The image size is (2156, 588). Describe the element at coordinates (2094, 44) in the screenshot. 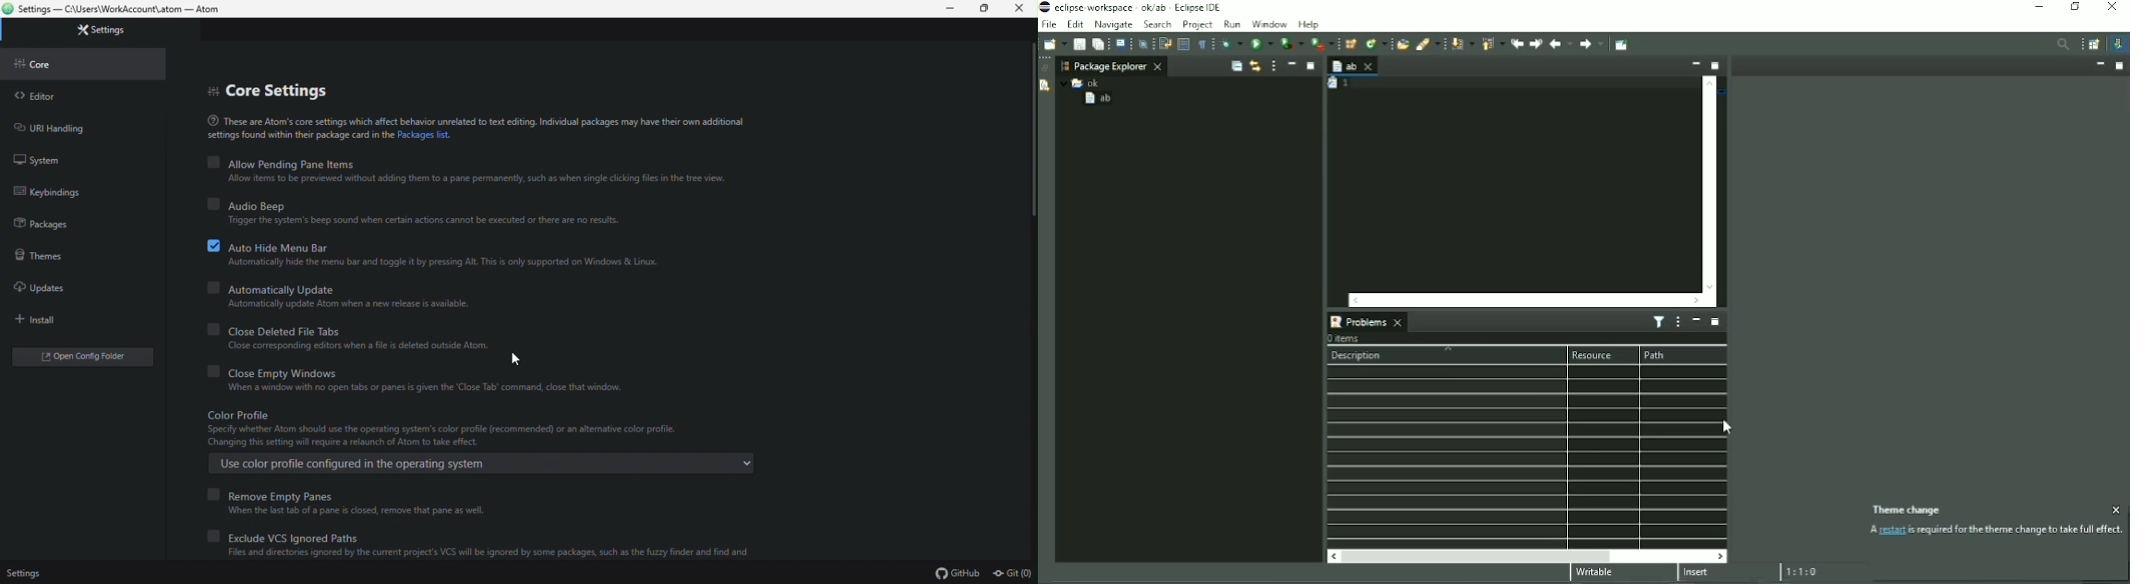

I see `Open Perspective` at that location.